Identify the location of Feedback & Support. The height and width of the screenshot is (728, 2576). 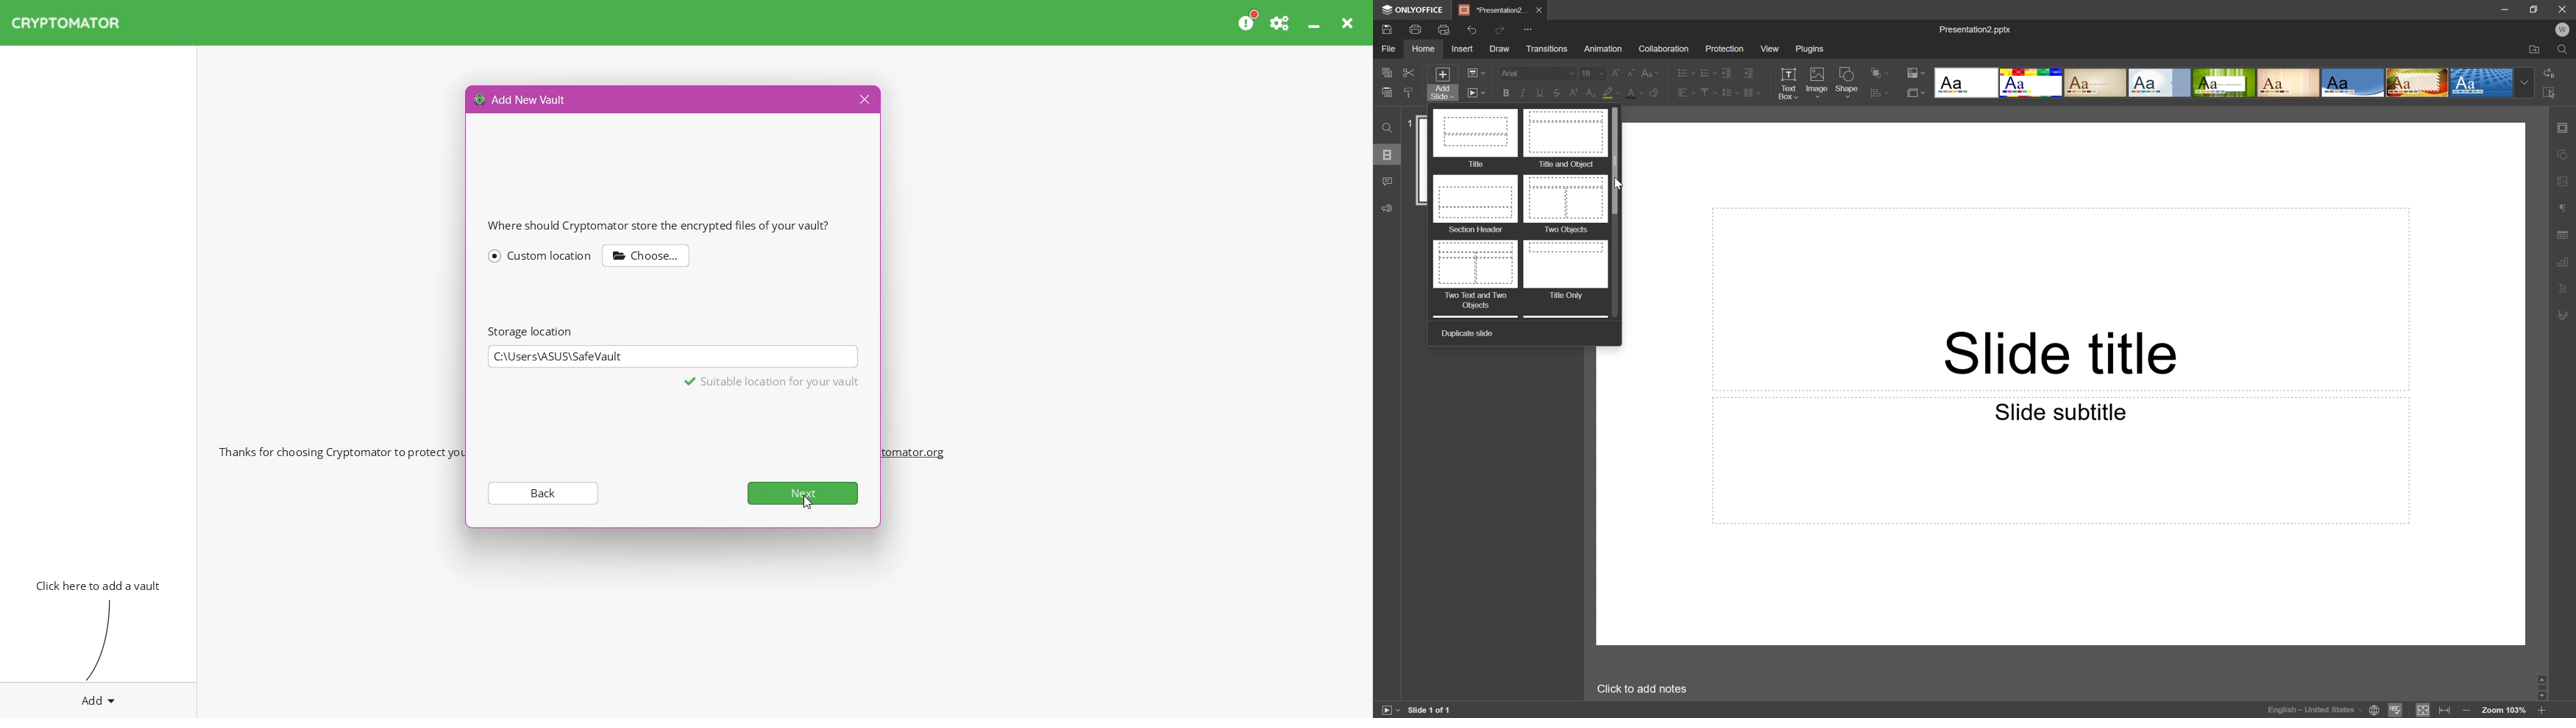
(1388, 207).